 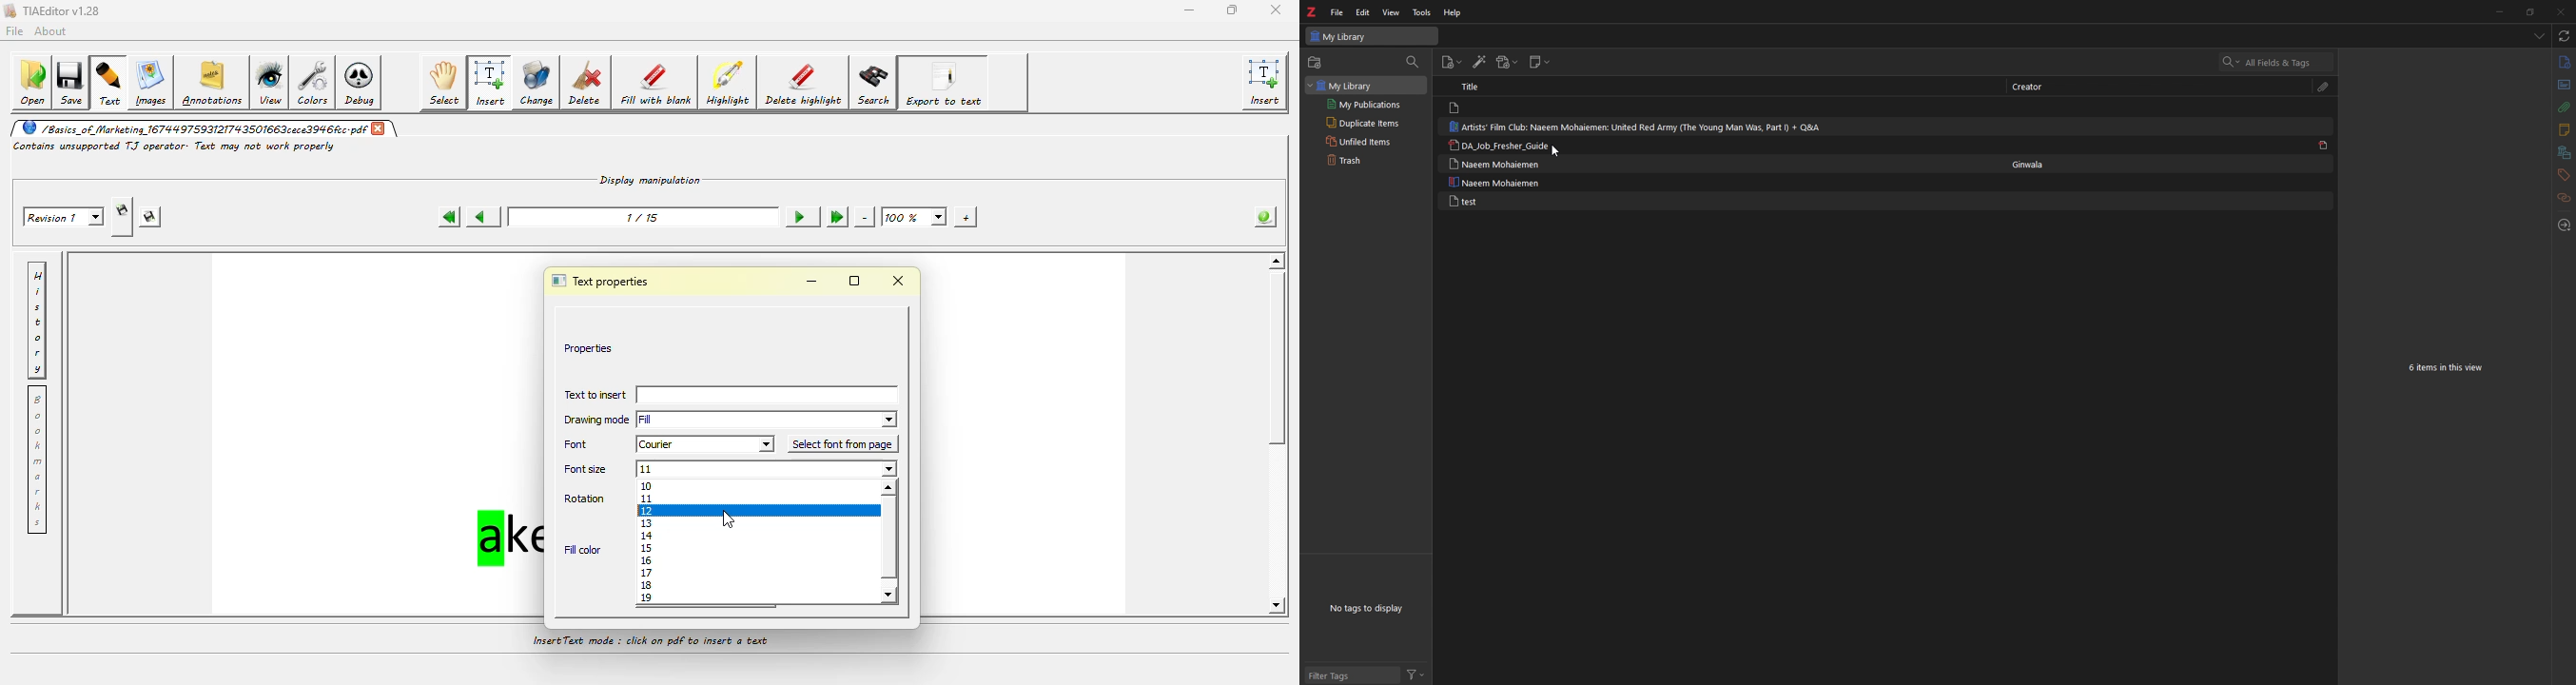 What do you see at coordinates (1472, 86) in the screenshot?
I see `title` at bounding box center [1472, 86].